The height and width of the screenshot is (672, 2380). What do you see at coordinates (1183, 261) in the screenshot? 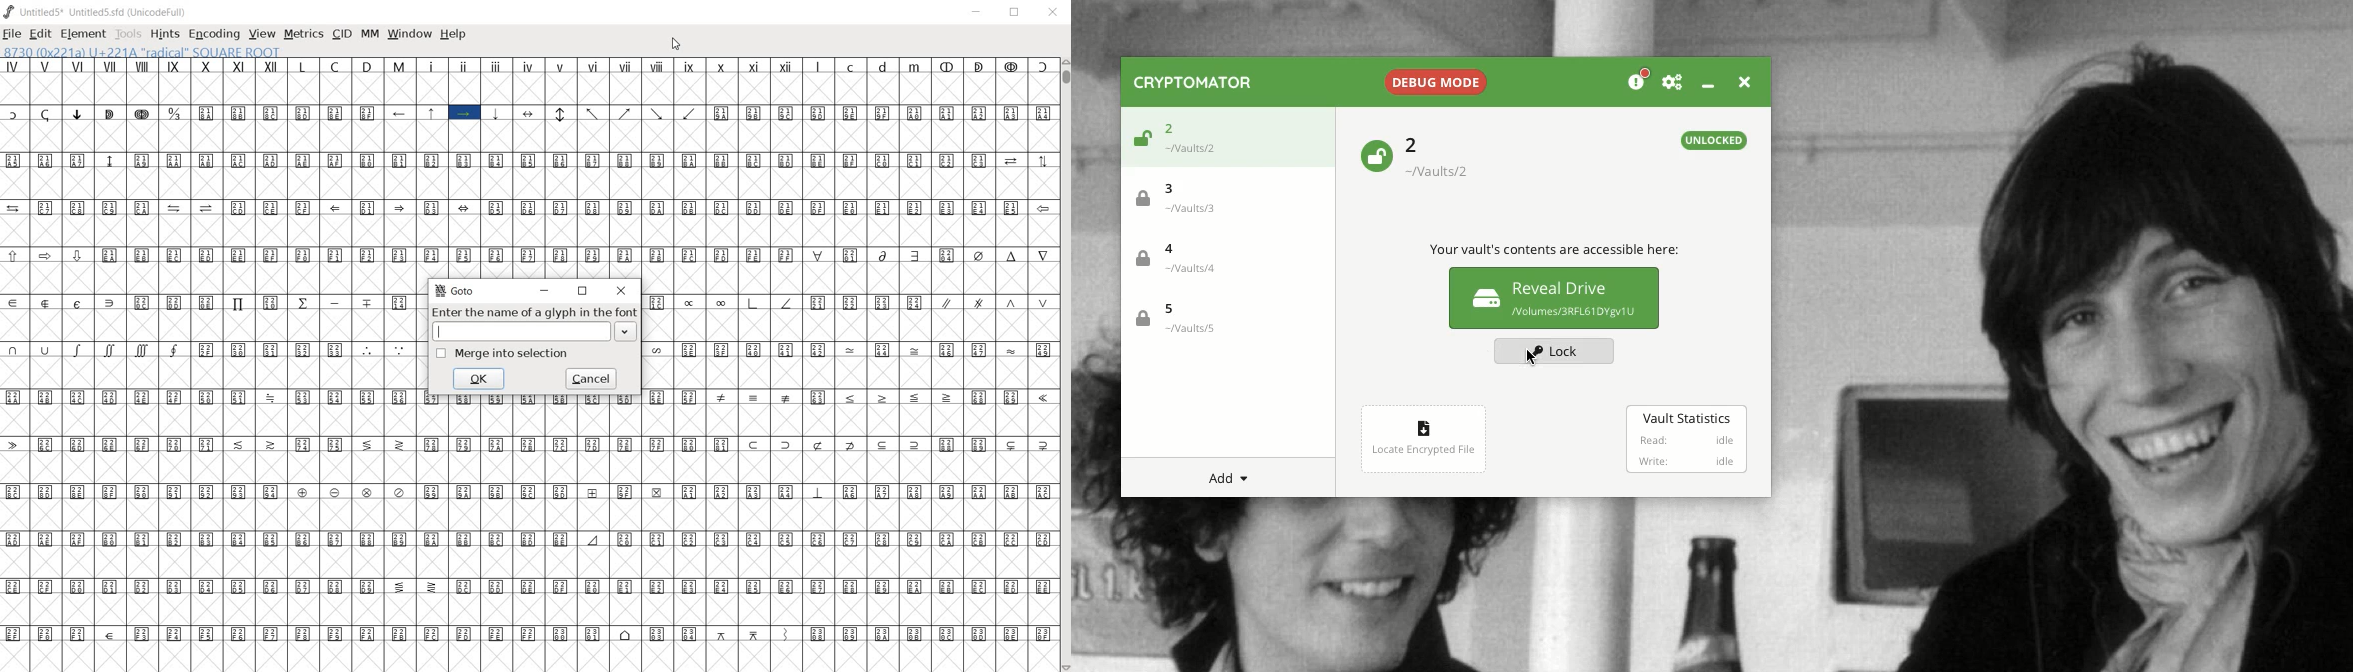
I see `Vault 4` at bounding box center [1183, 261].